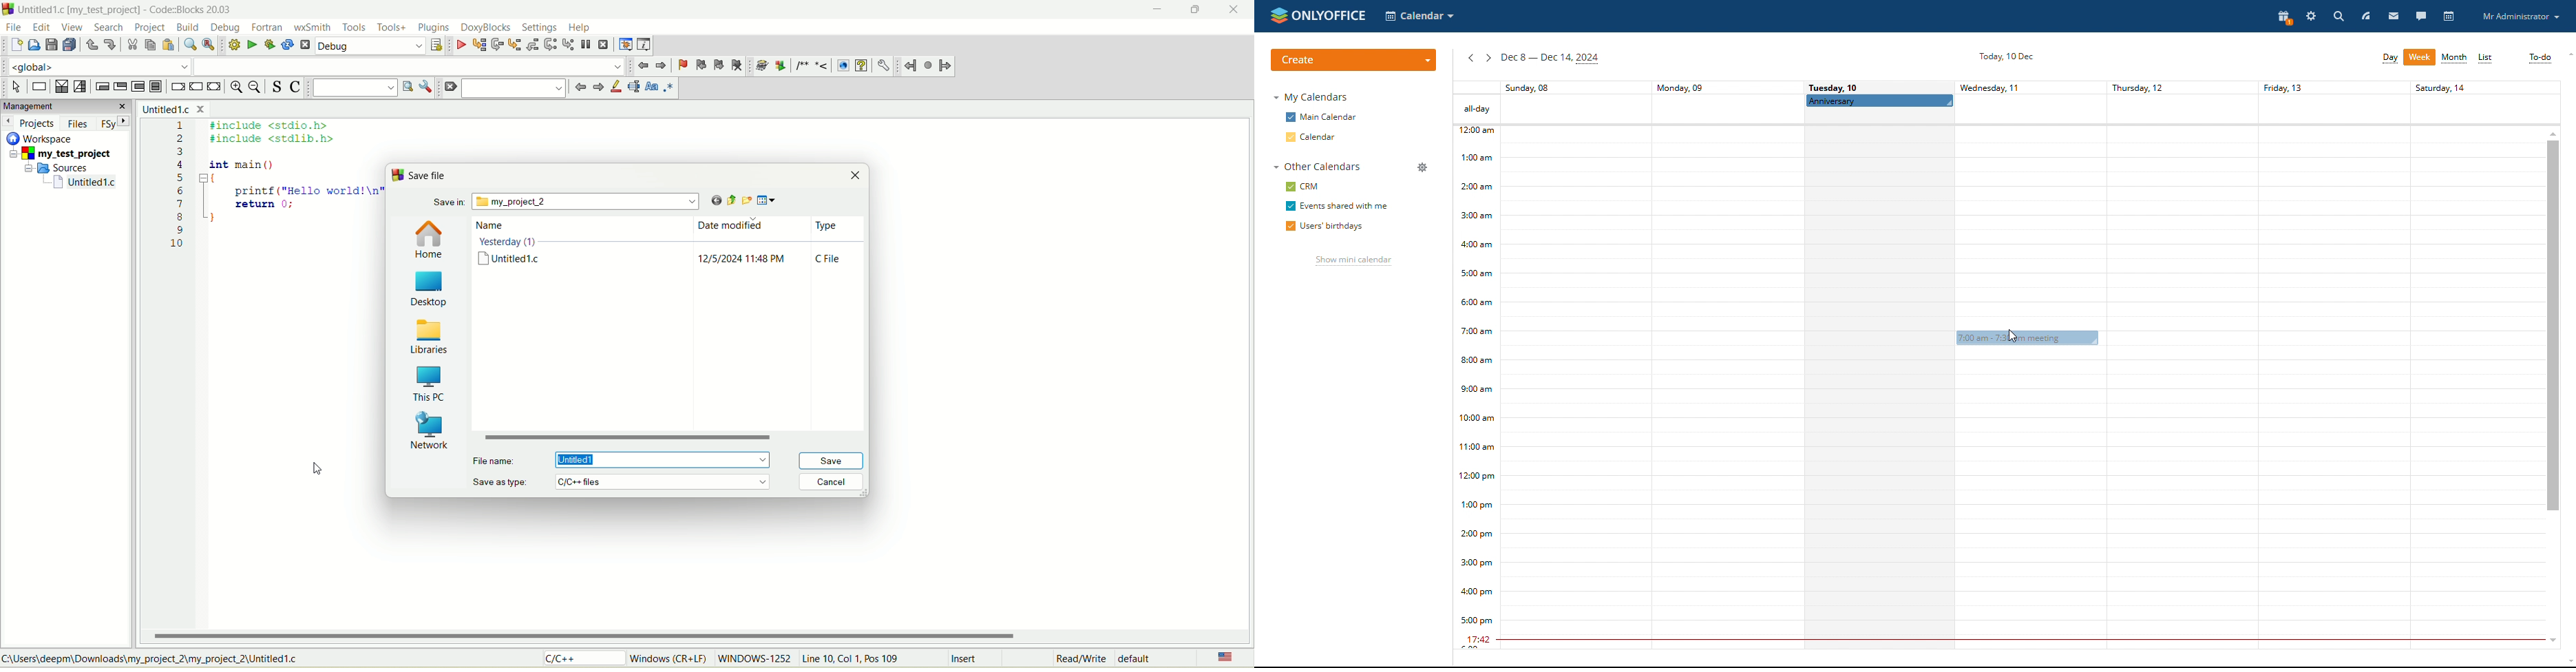 The width and height of the screenshot is (2576, 672). I want to click on zoom in, so click(235, 88).